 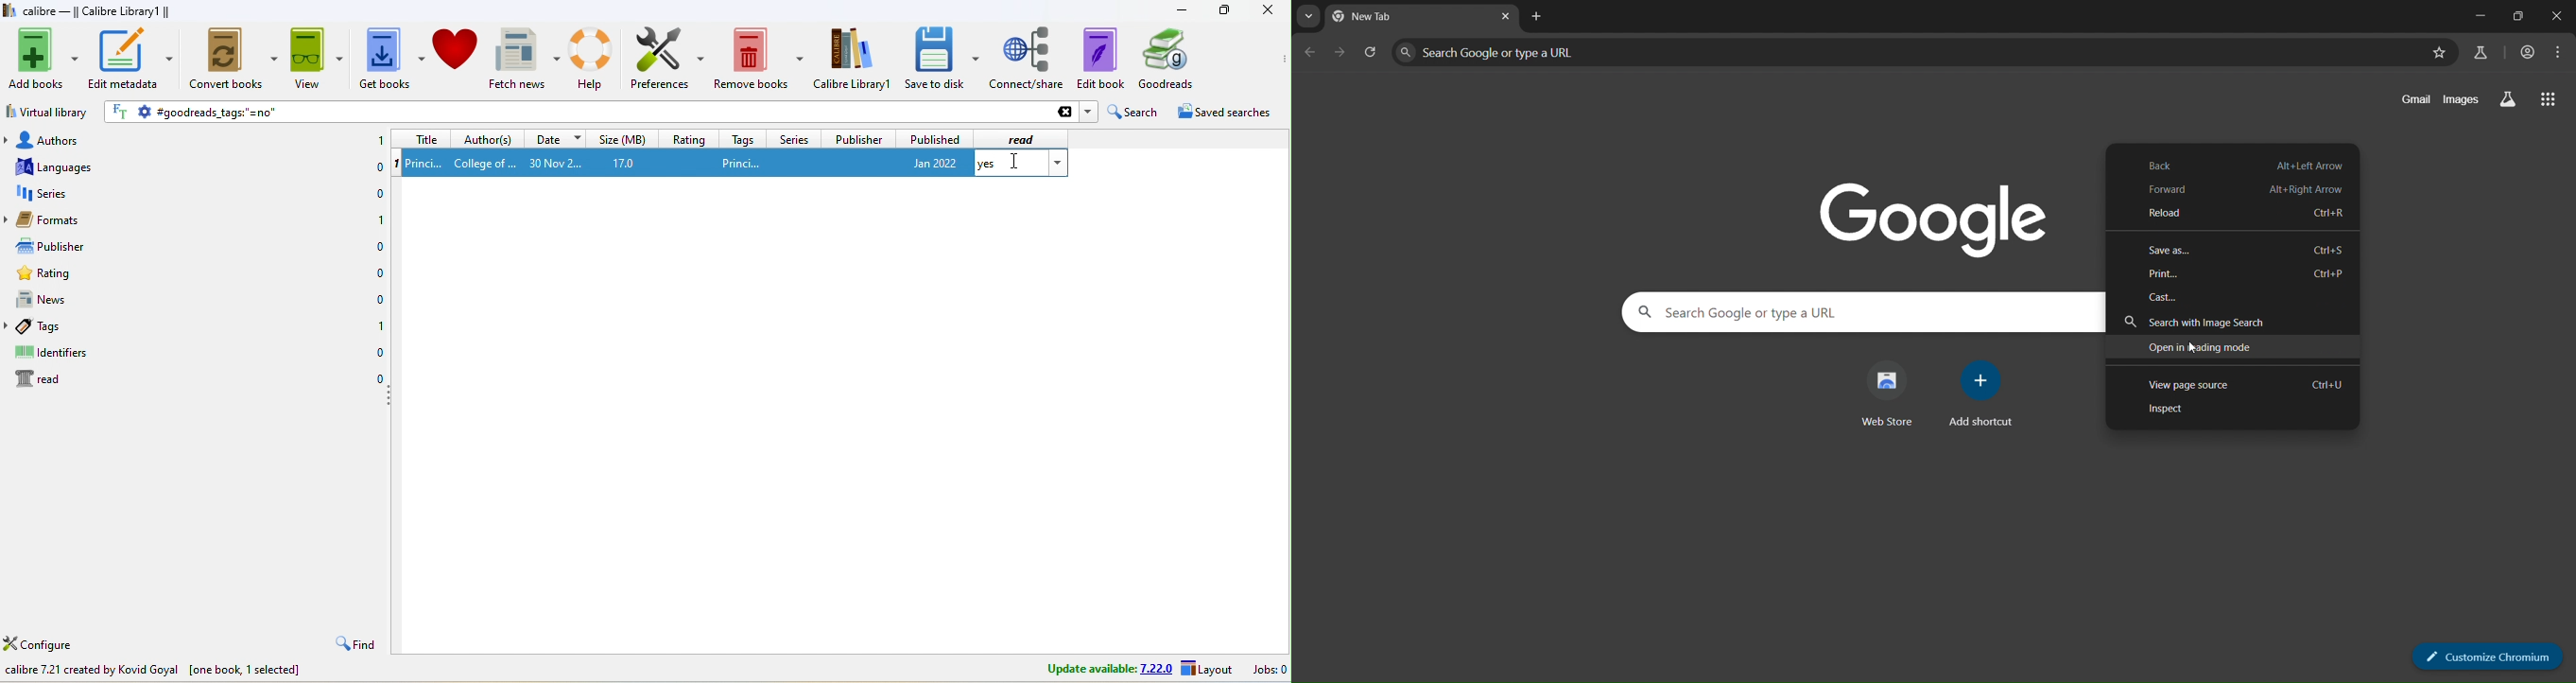 I want to click on 0, so click(x=379, y=377).